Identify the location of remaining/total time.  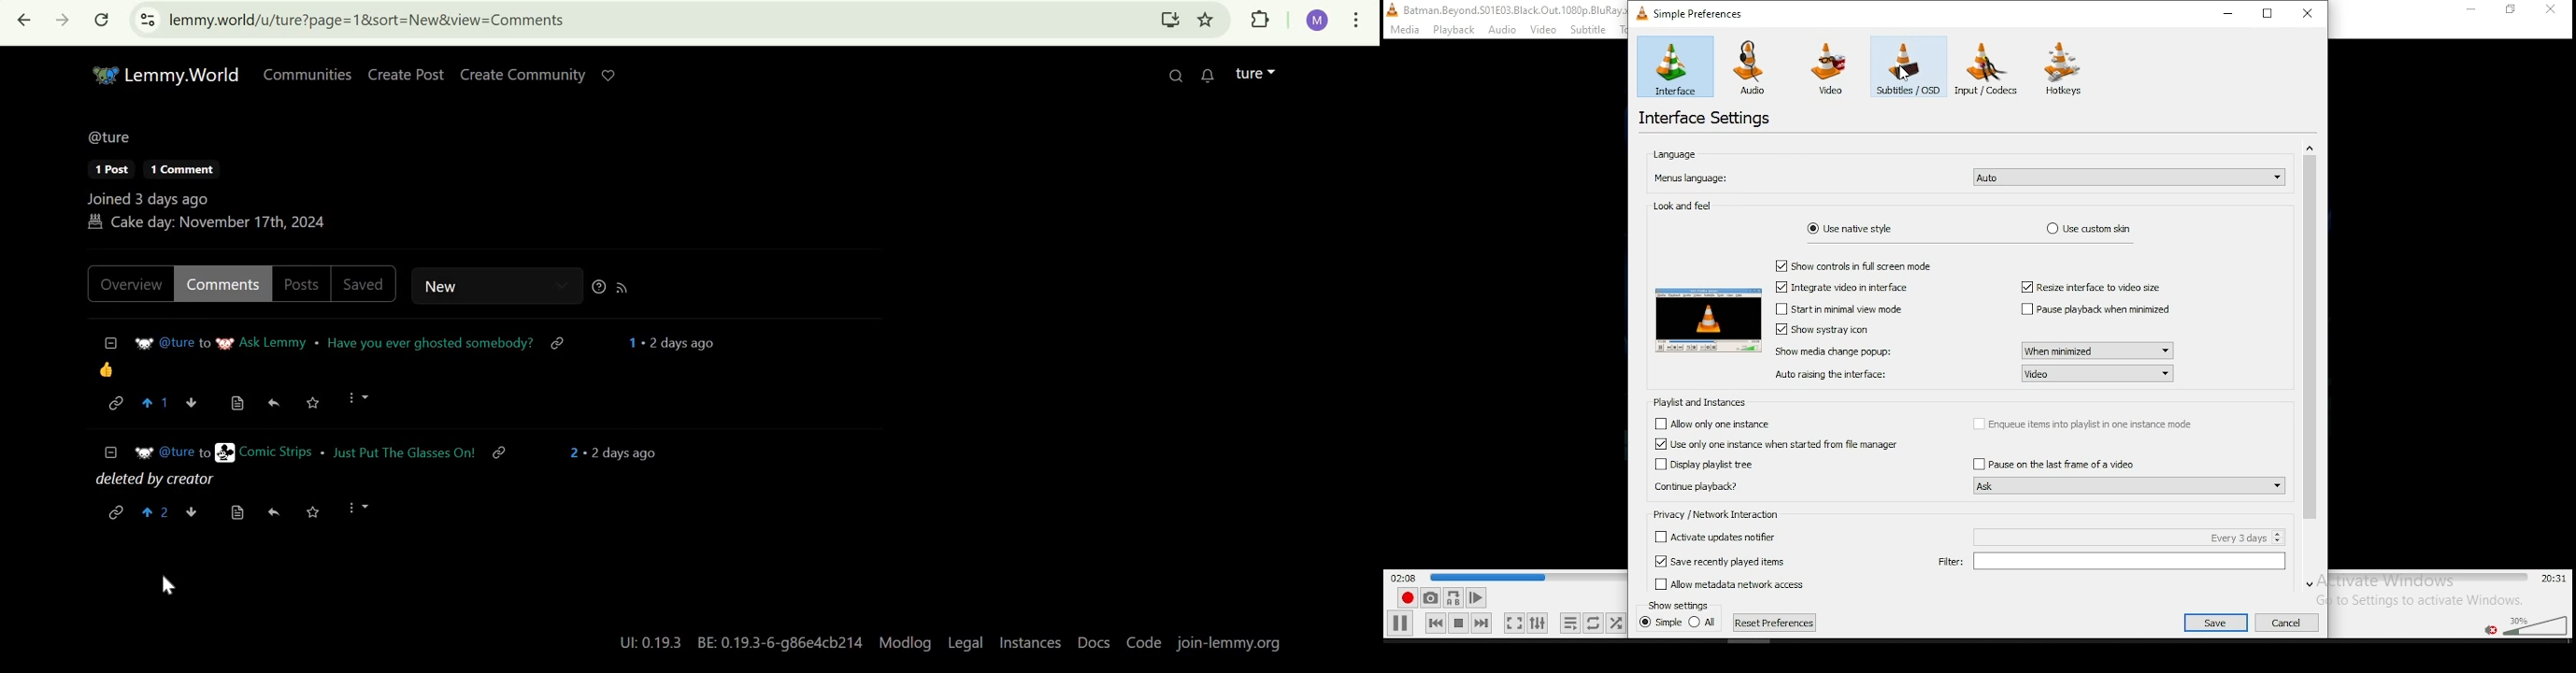
(2555, 579).